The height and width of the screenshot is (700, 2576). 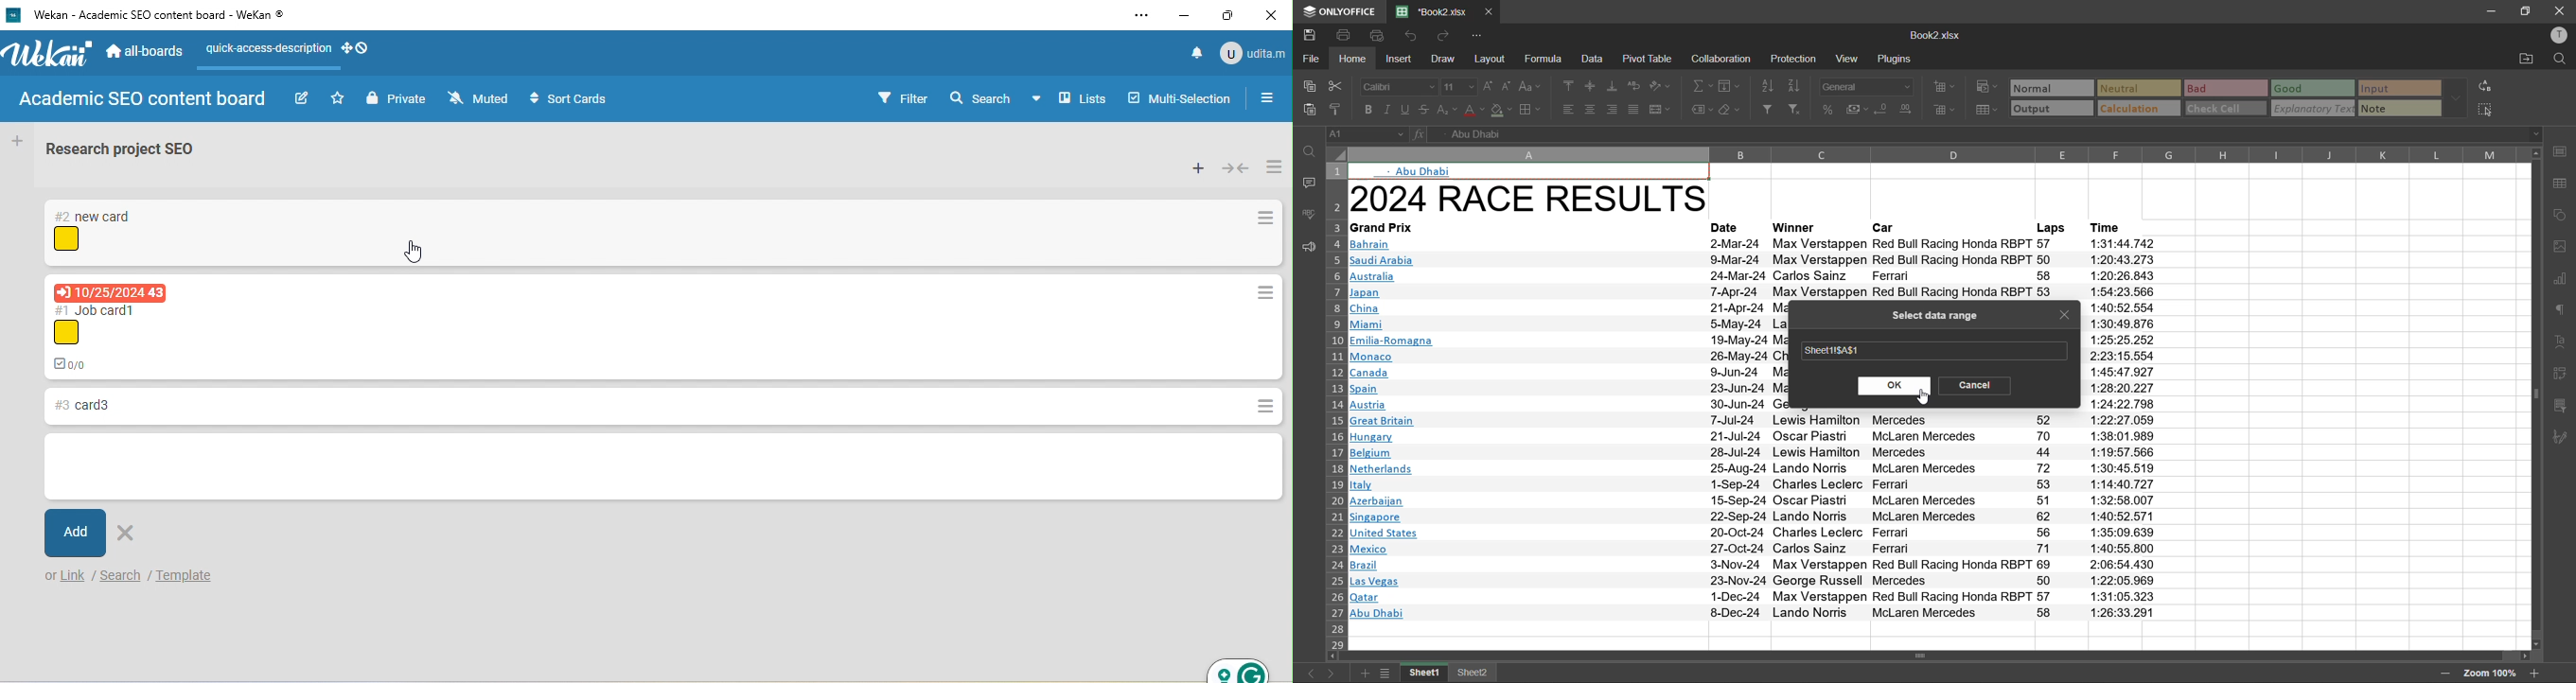 What do you see at coordinates (1920, 514) in the screenshot?
I see `Winners & Car list` at bounding box center [1920, 514].